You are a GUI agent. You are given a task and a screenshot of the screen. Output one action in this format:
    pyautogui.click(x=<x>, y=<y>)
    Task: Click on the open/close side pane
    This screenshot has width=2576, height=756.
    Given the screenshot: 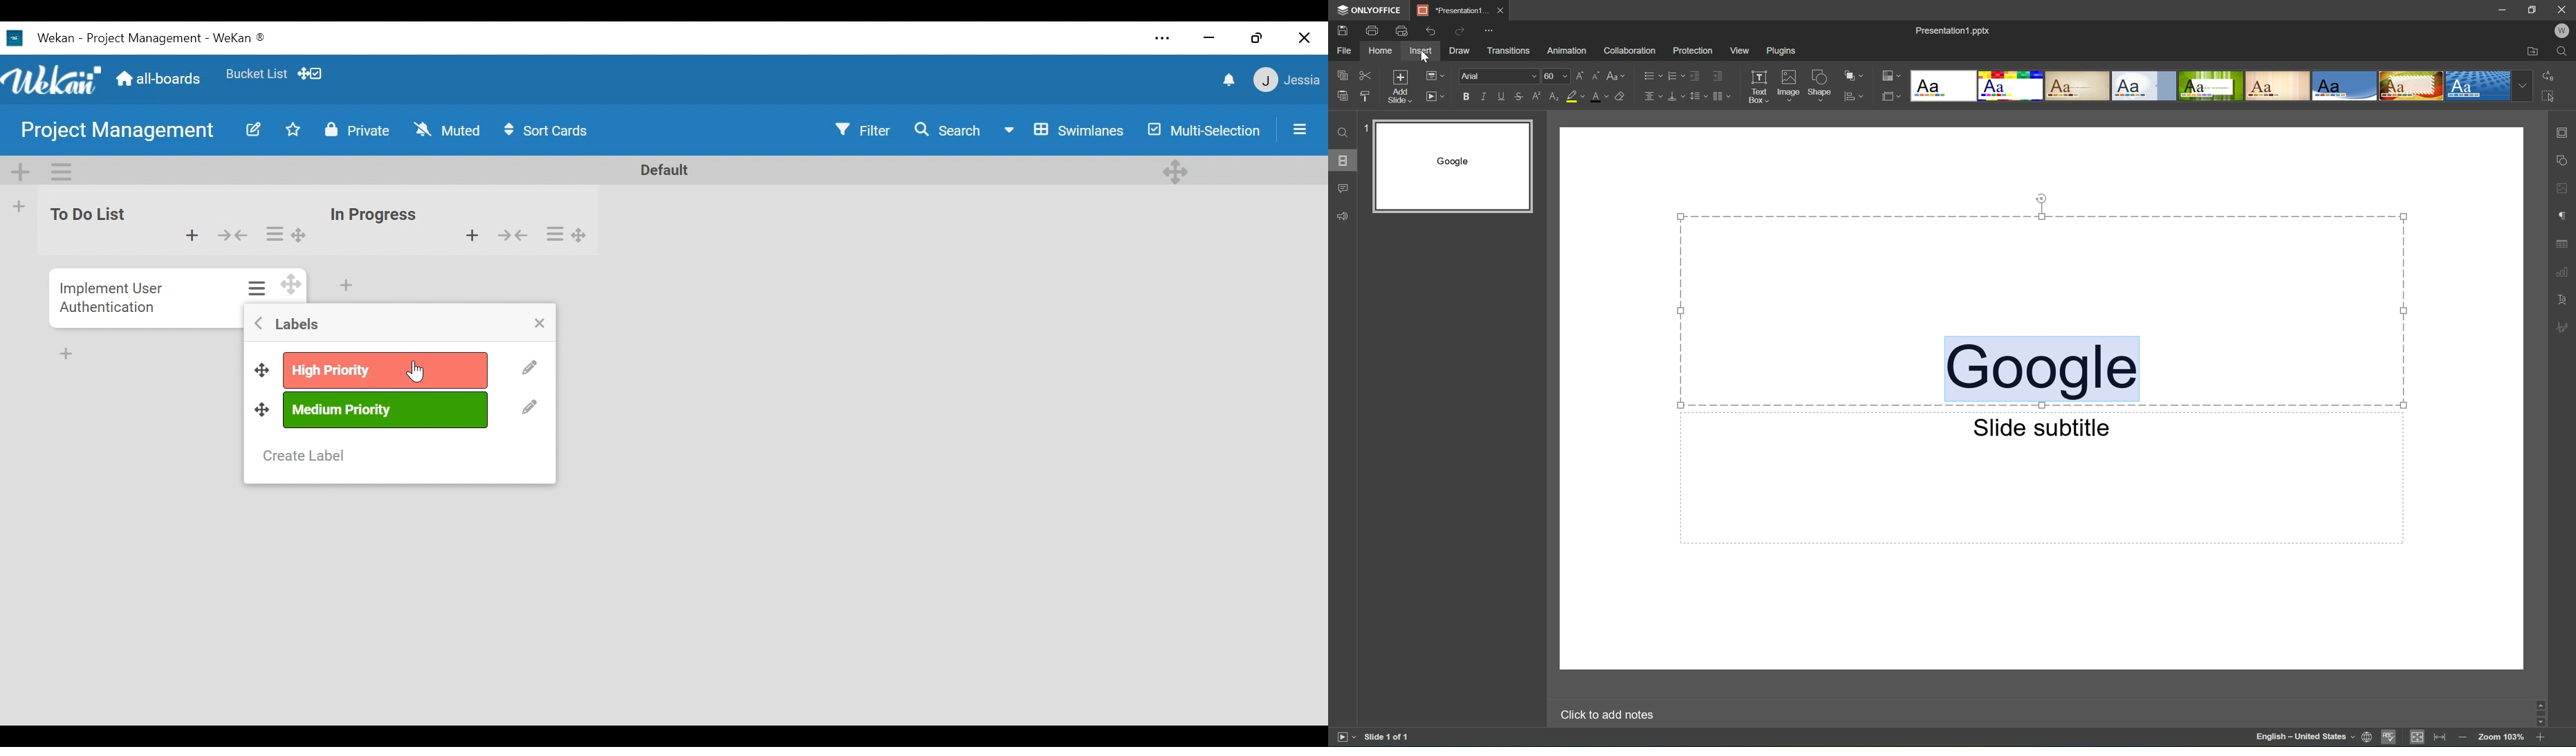 What is the action you would take?
    pyautogui.click(x=1300, y=129)
    